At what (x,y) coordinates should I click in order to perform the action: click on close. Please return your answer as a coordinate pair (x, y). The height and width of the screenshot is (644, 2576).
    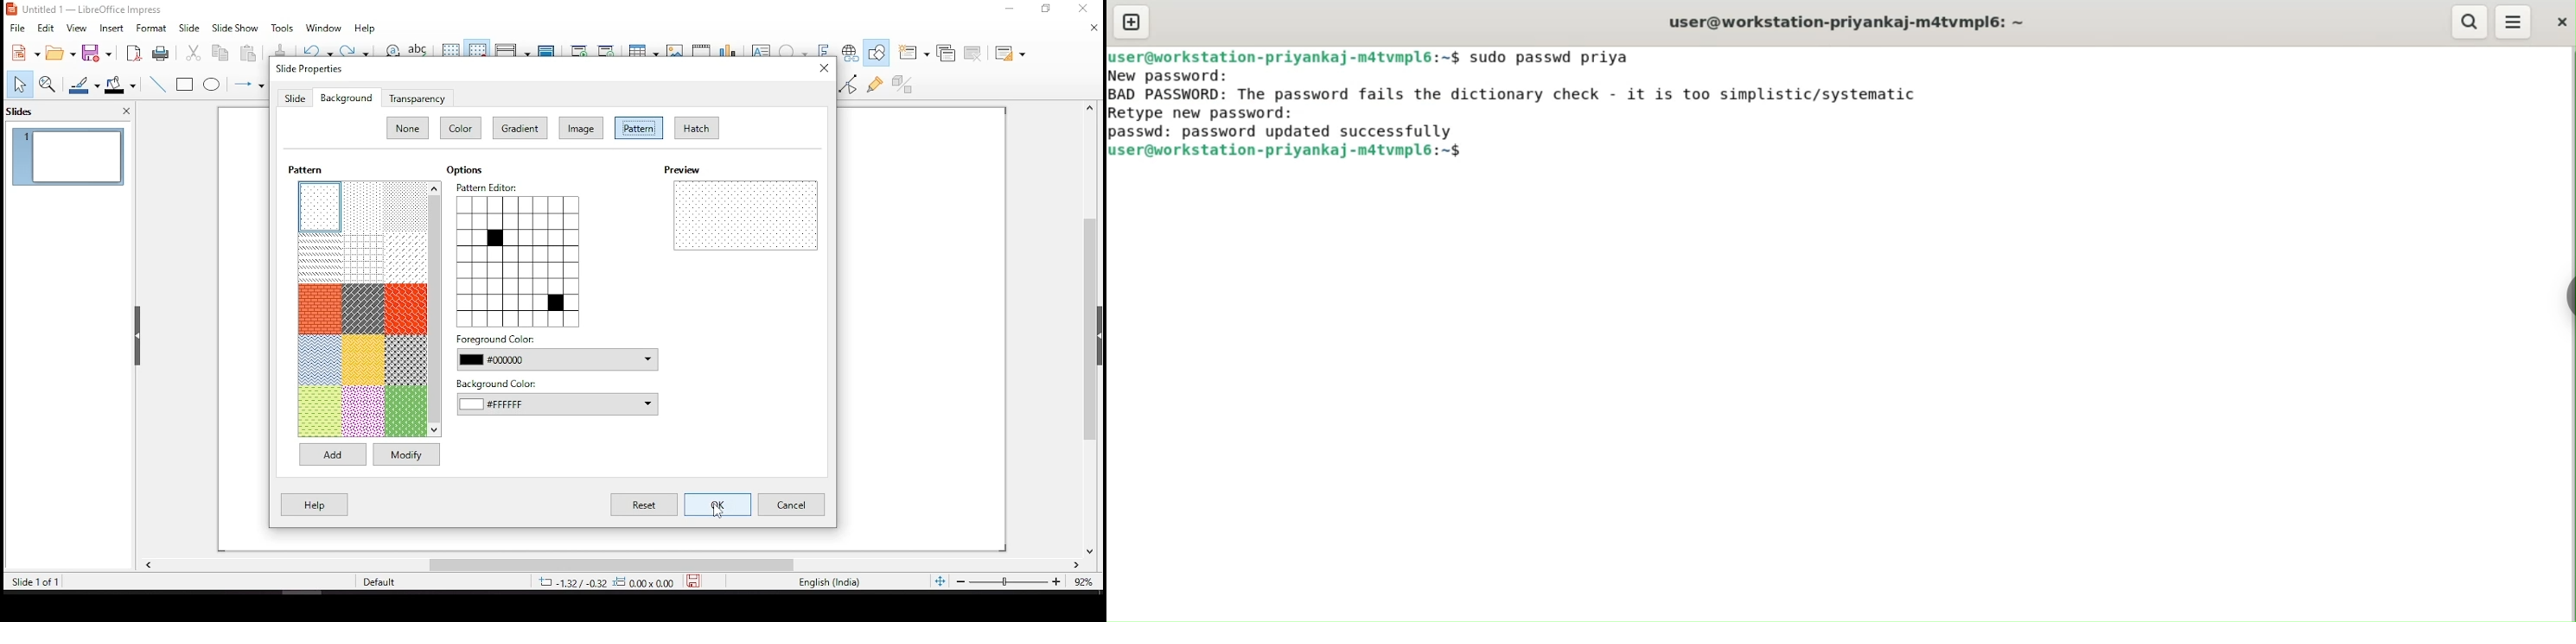
    Looking at the image, I should click on (1092, 27).